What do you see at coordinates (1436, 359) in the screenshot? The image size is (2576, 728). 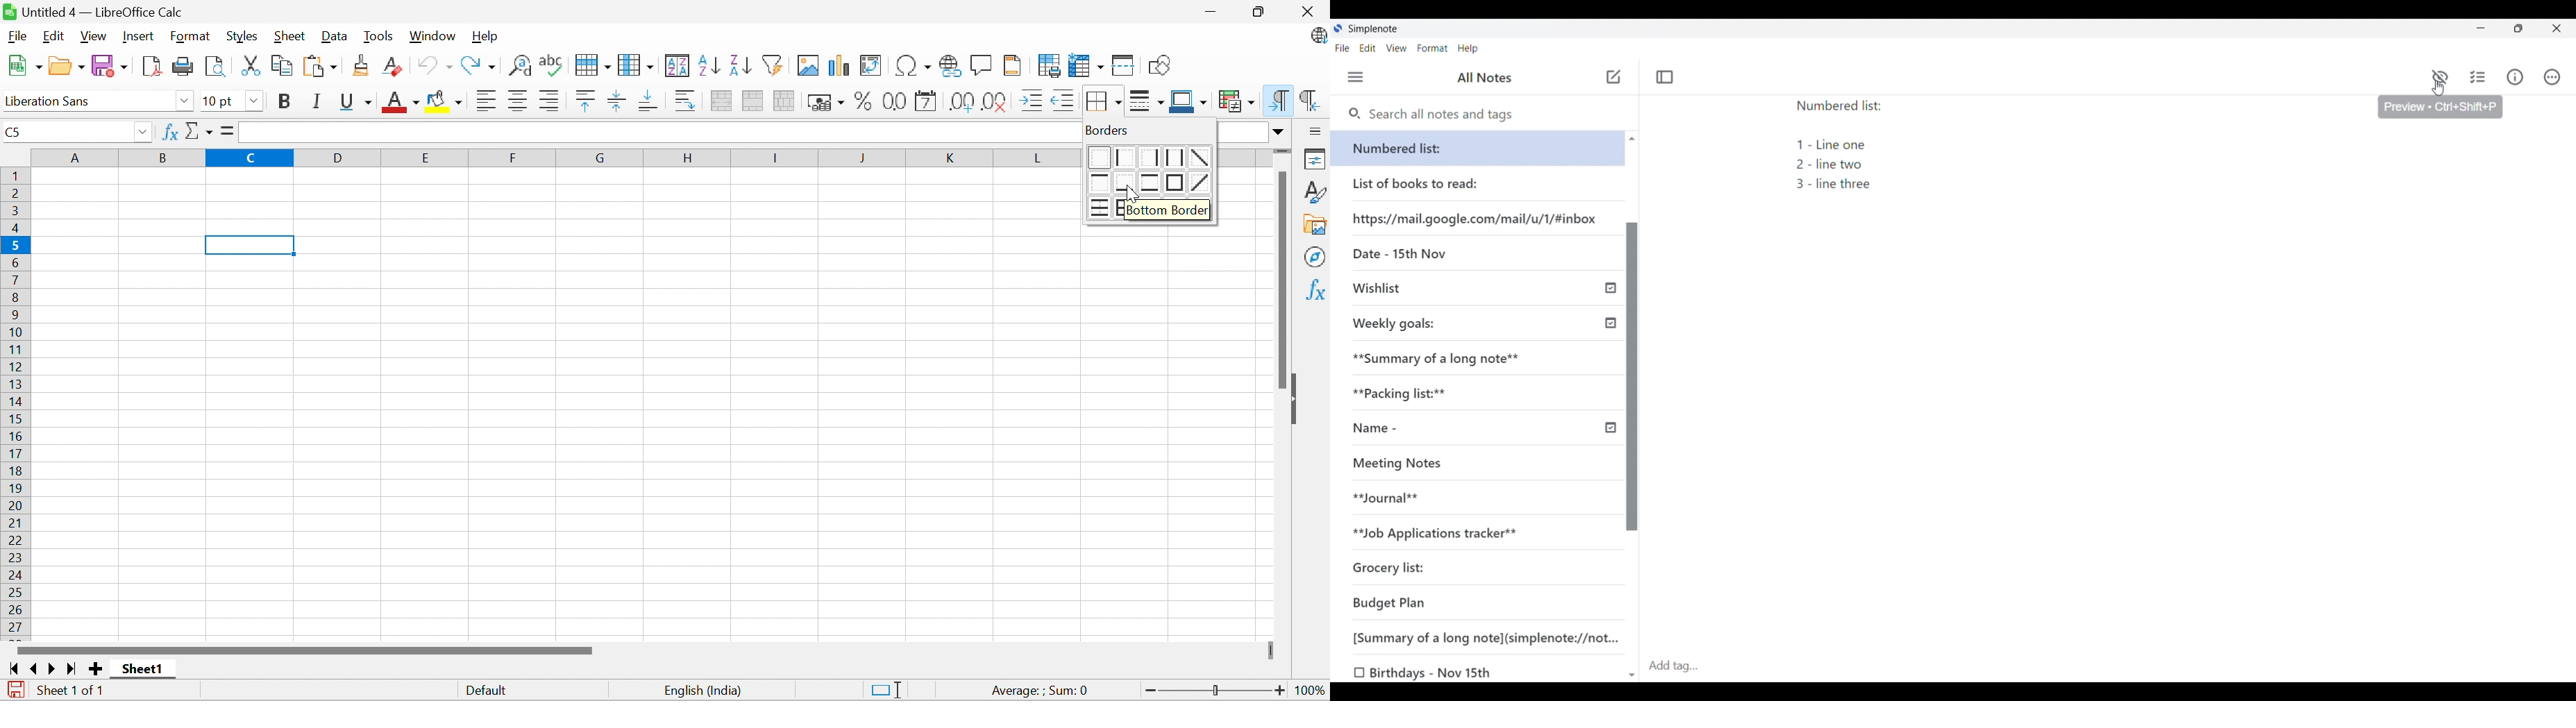 I see `Summary of a long note**` at bounding box center [1436, 359].